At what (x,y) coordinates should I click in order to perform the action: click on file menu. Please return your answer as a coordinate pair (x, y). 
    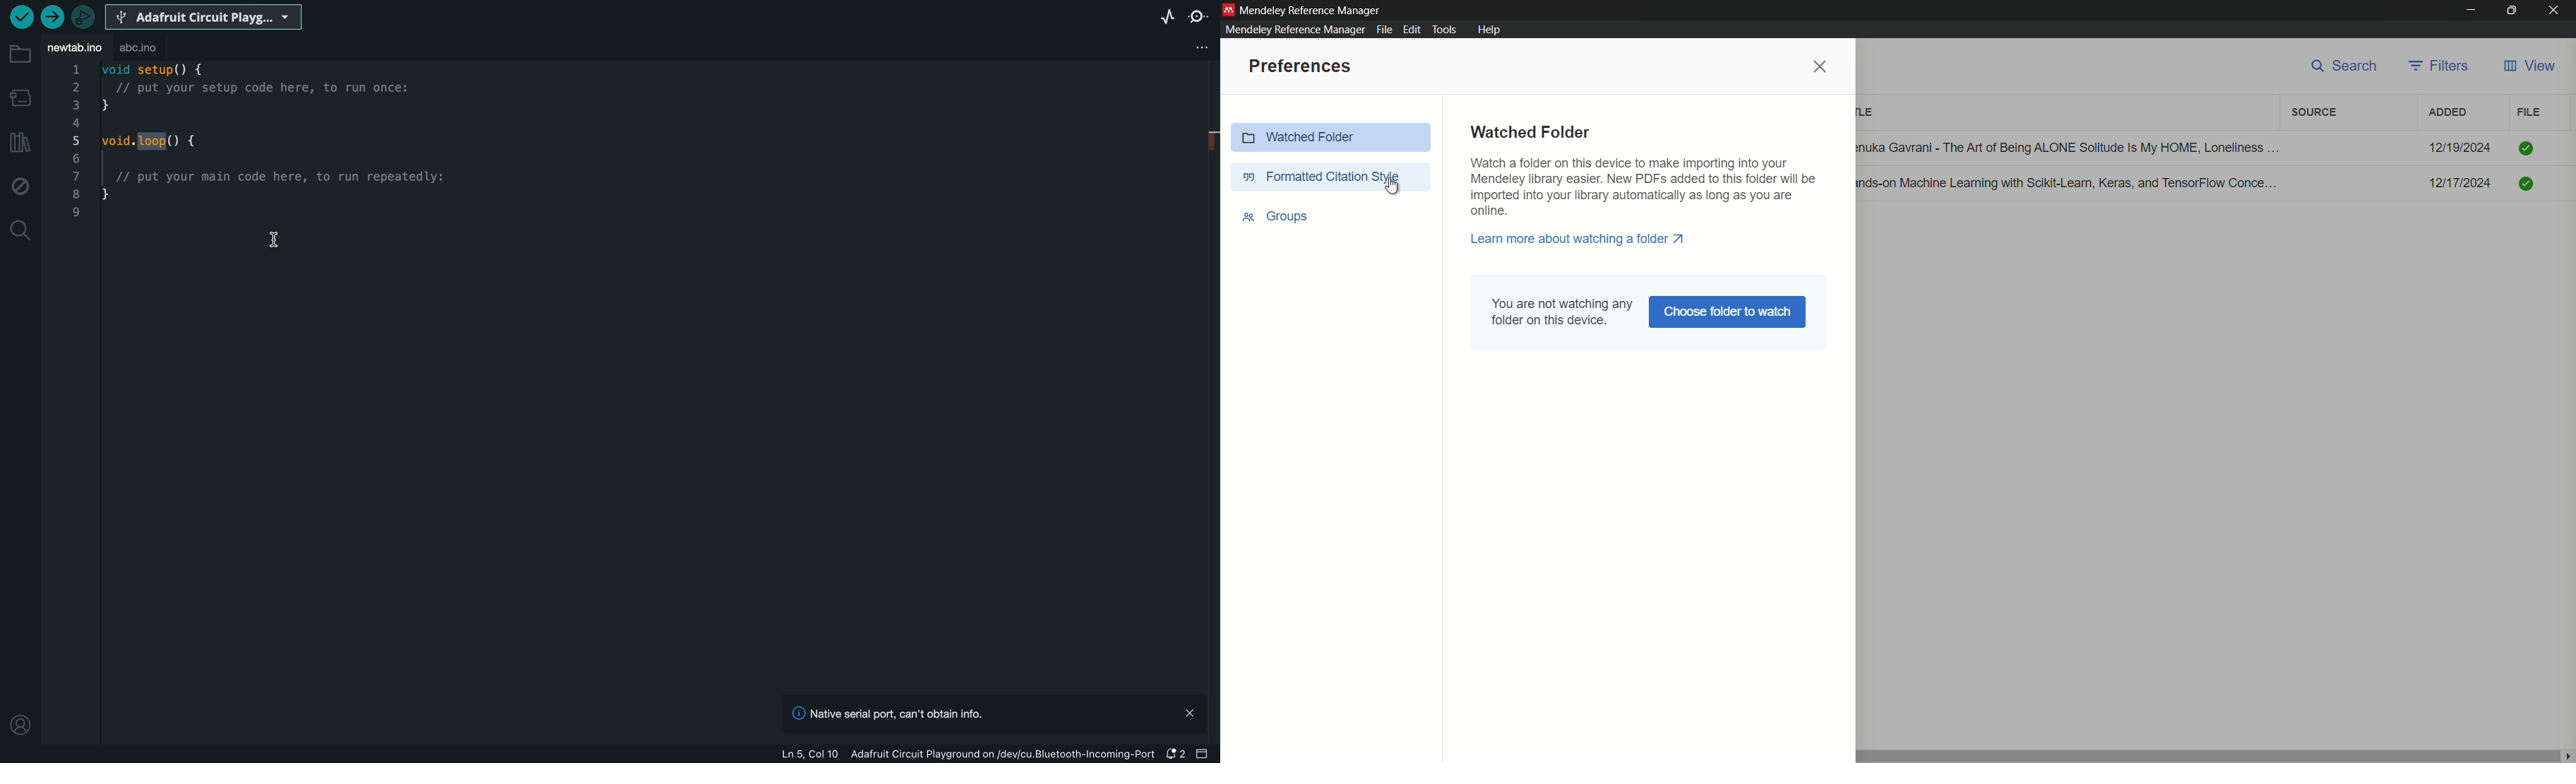
    Looking at the image, I should click on (1385, 30).